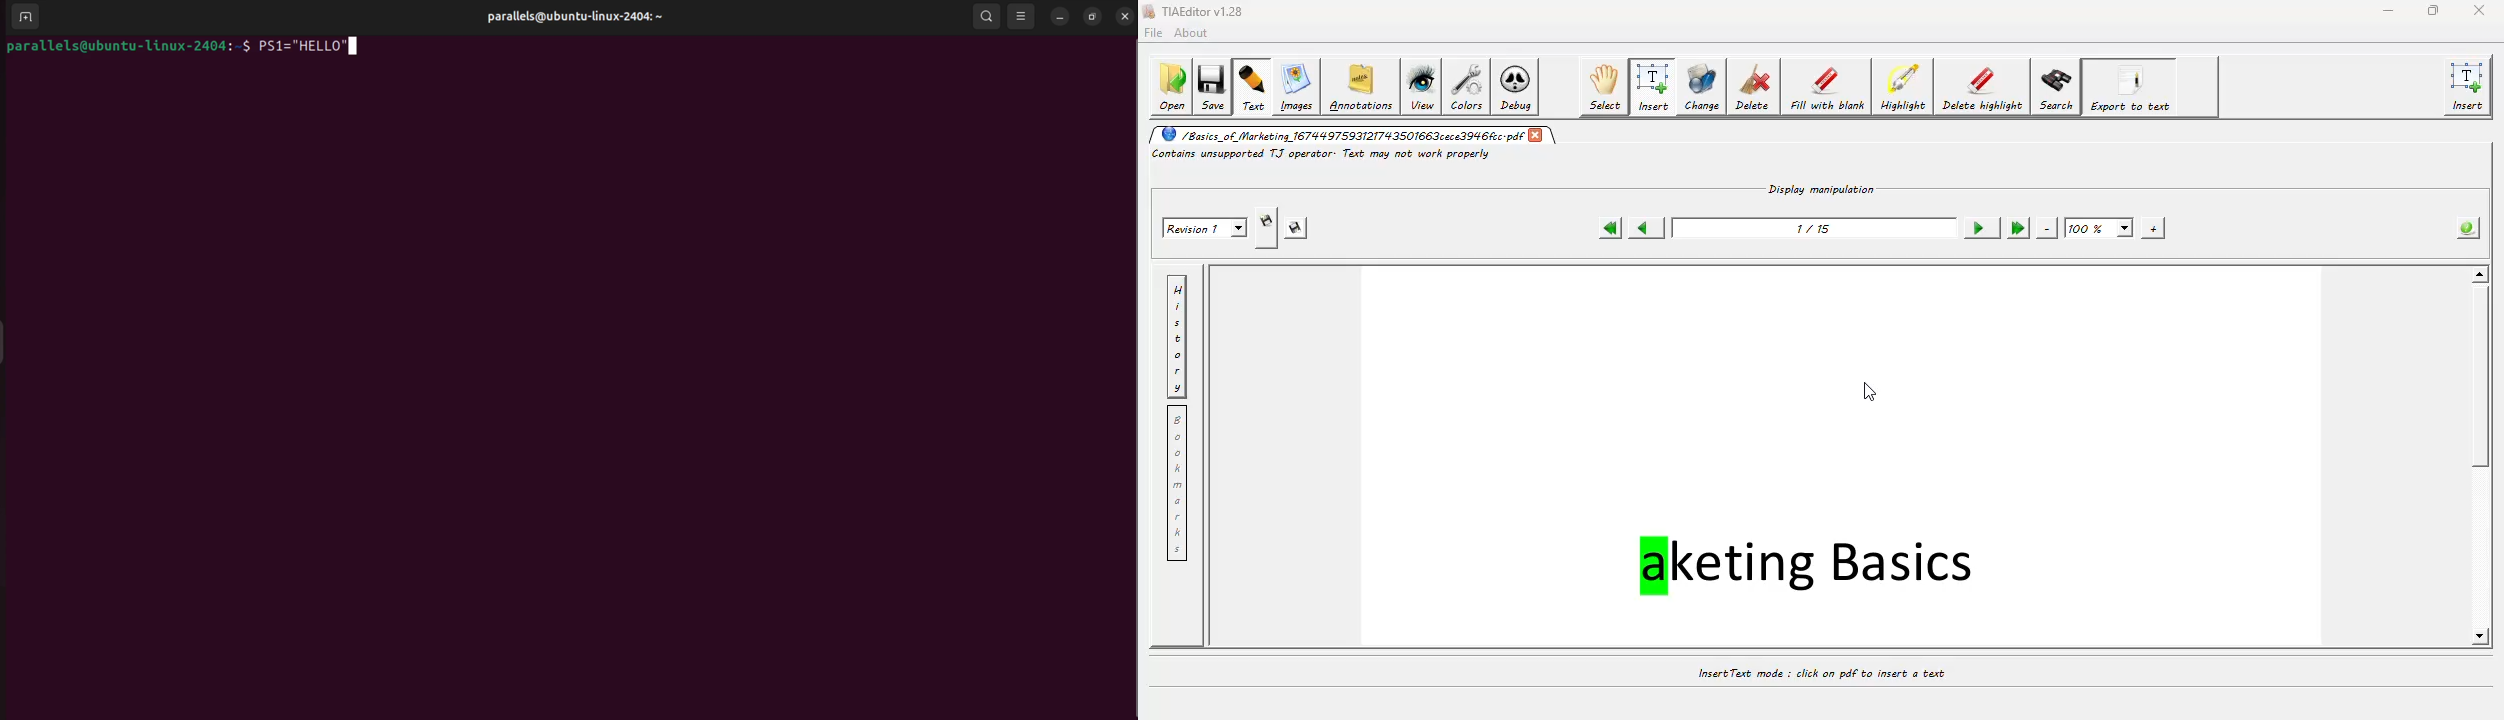 The width and height of the screenshot is (2520, 728). What do you see at coordinates (1125, 16) in the screenshot?
I see `close` at bounding box center [1125, 16].